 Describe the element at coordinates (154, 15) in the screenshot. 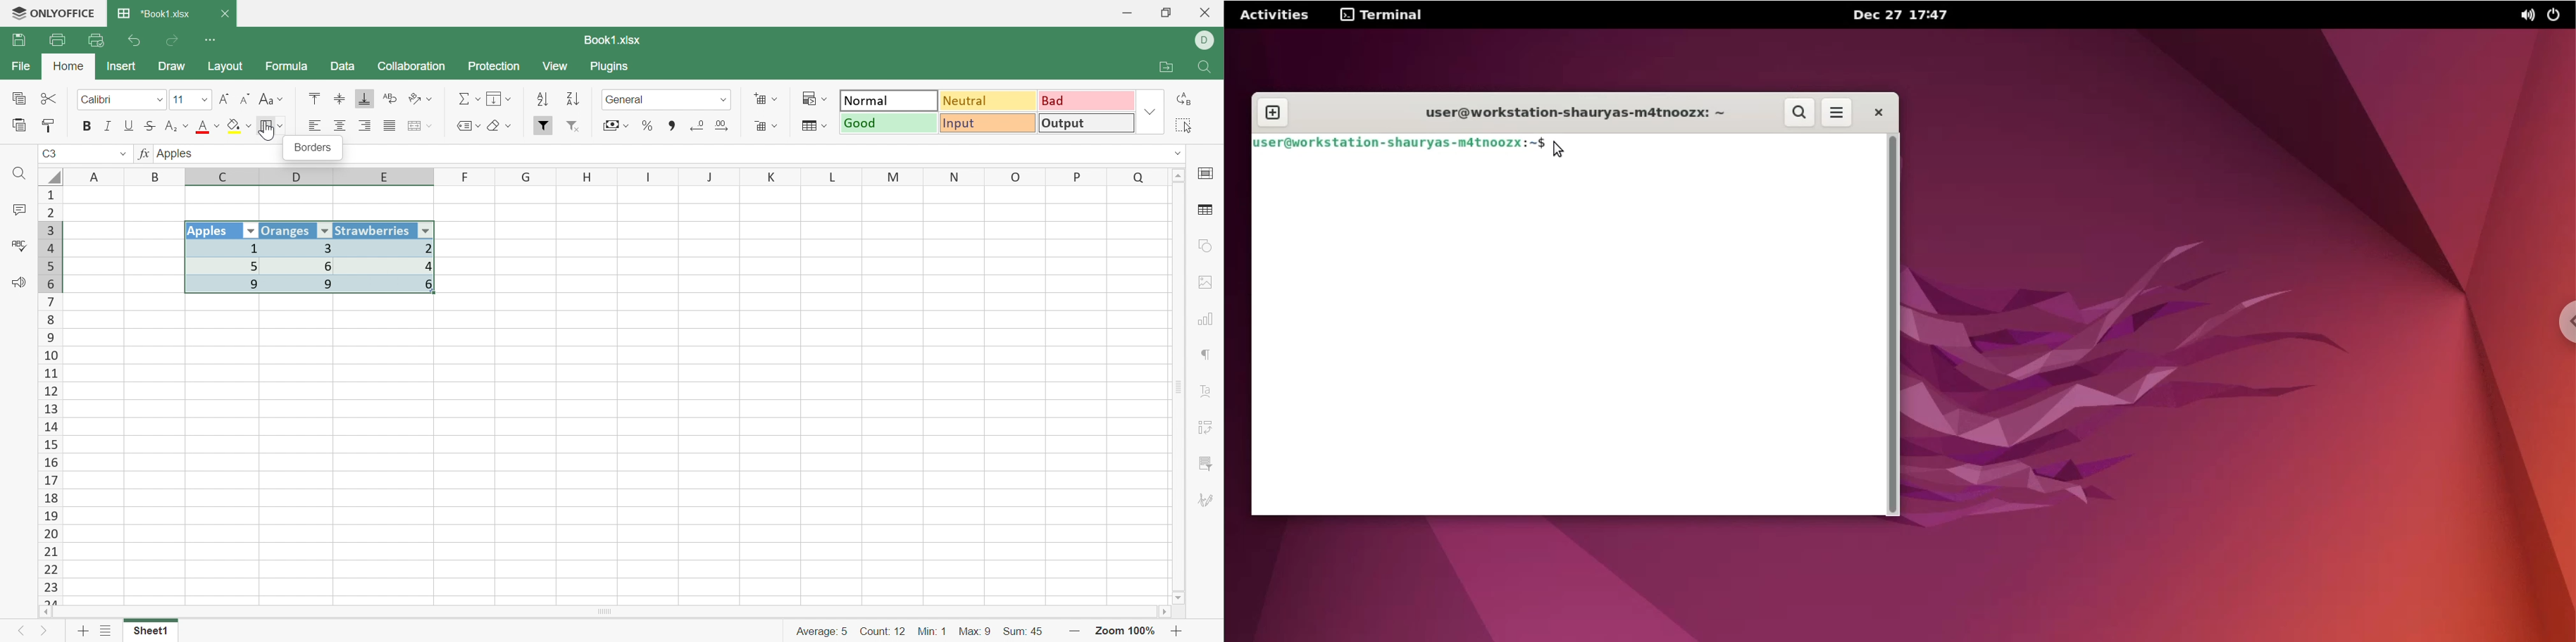

I see `*Book1.xlsx` at that location.